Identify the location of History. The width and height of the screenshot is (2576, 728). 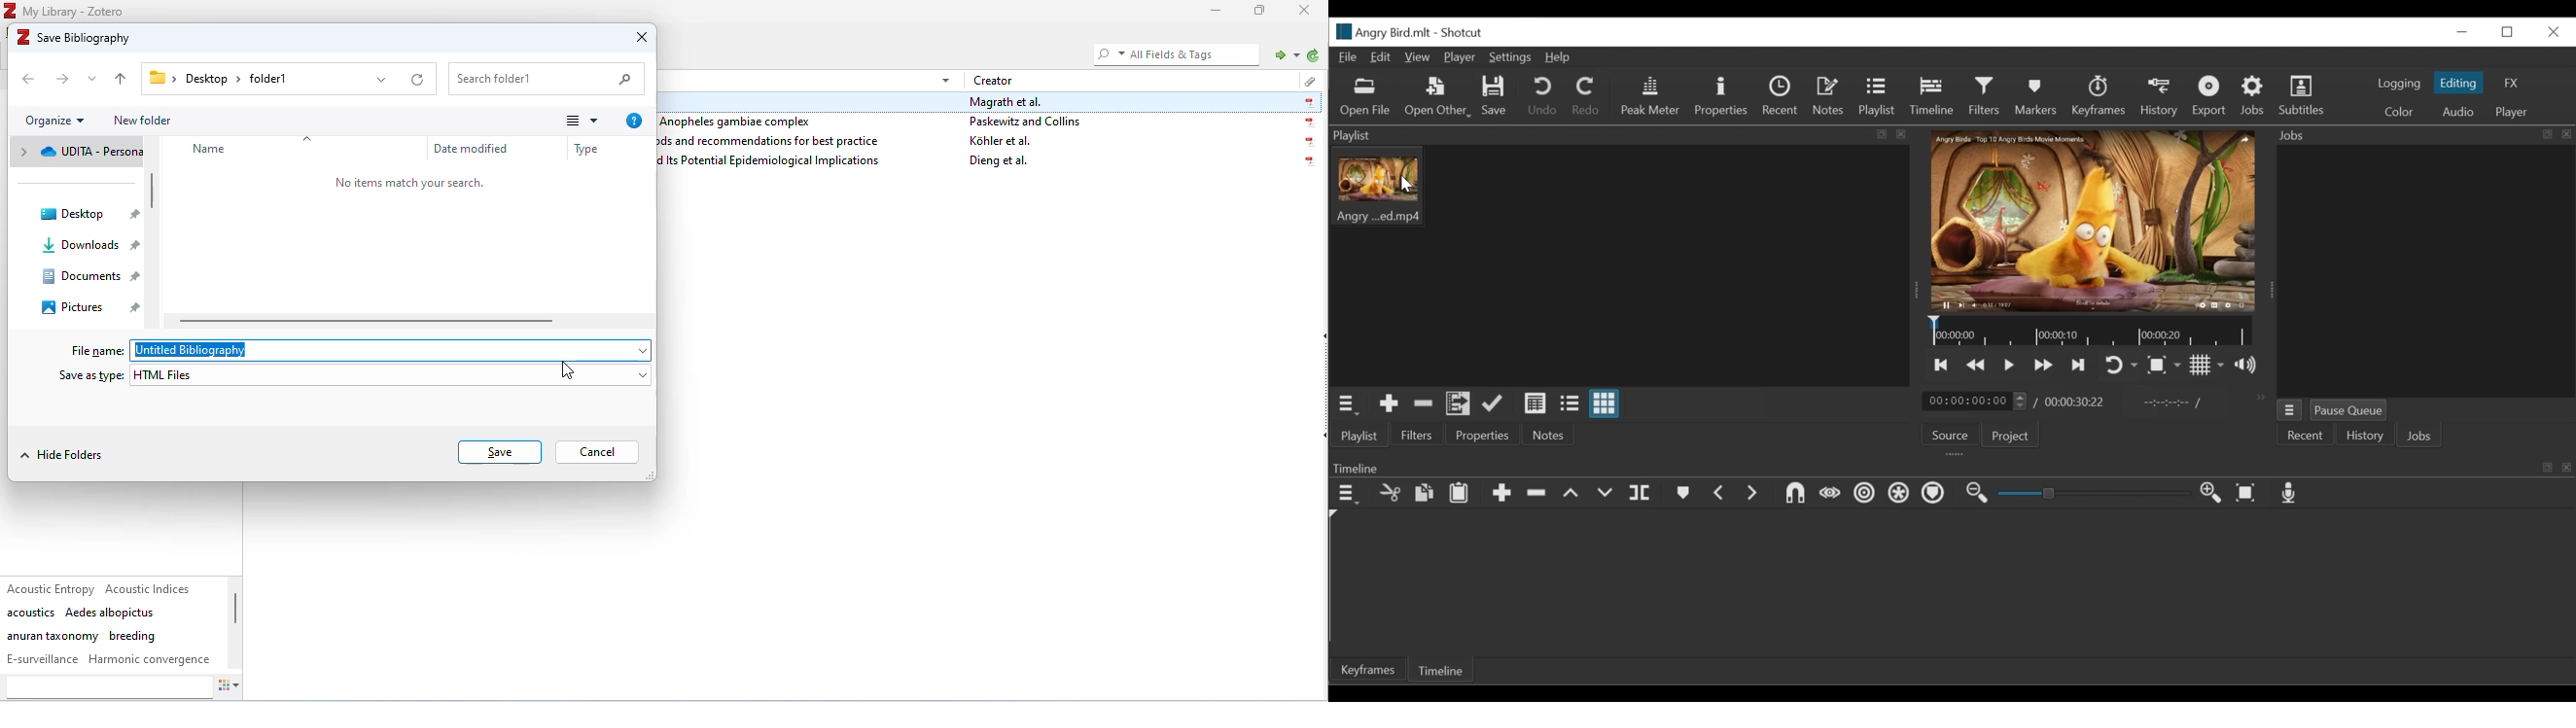
(2159, 97).